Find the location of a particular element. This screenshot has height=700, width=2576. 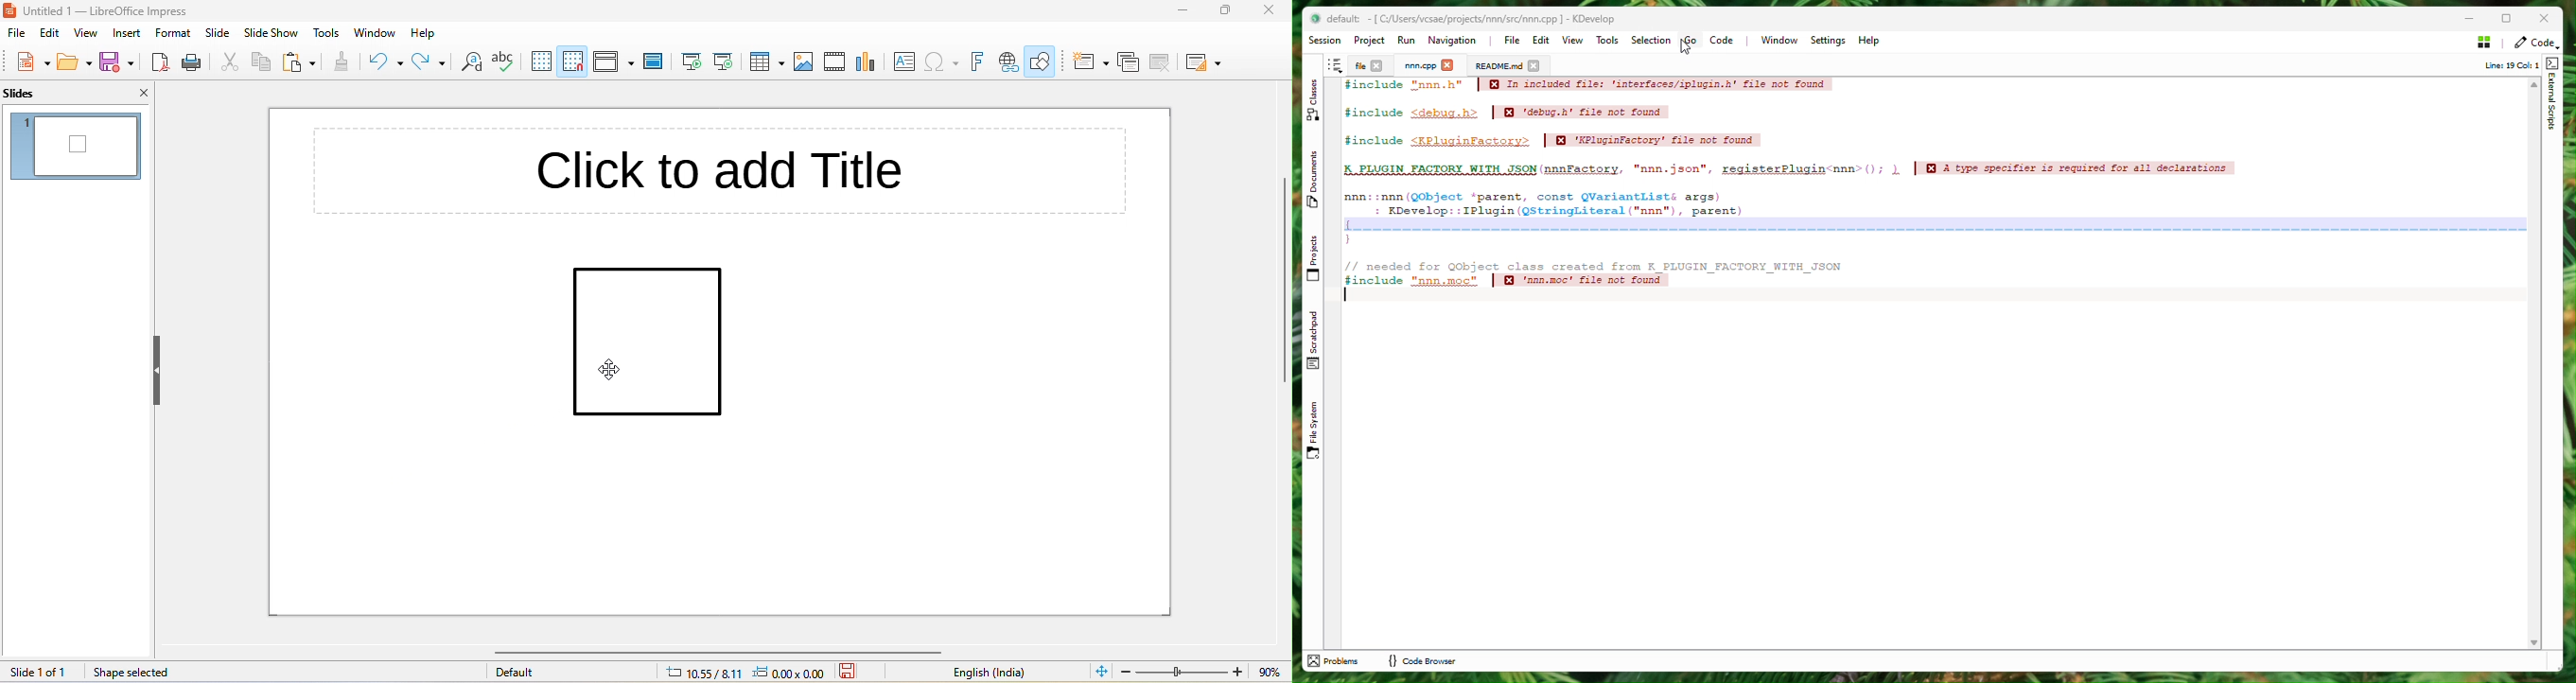

start from current is located at coordinates (723, 60).